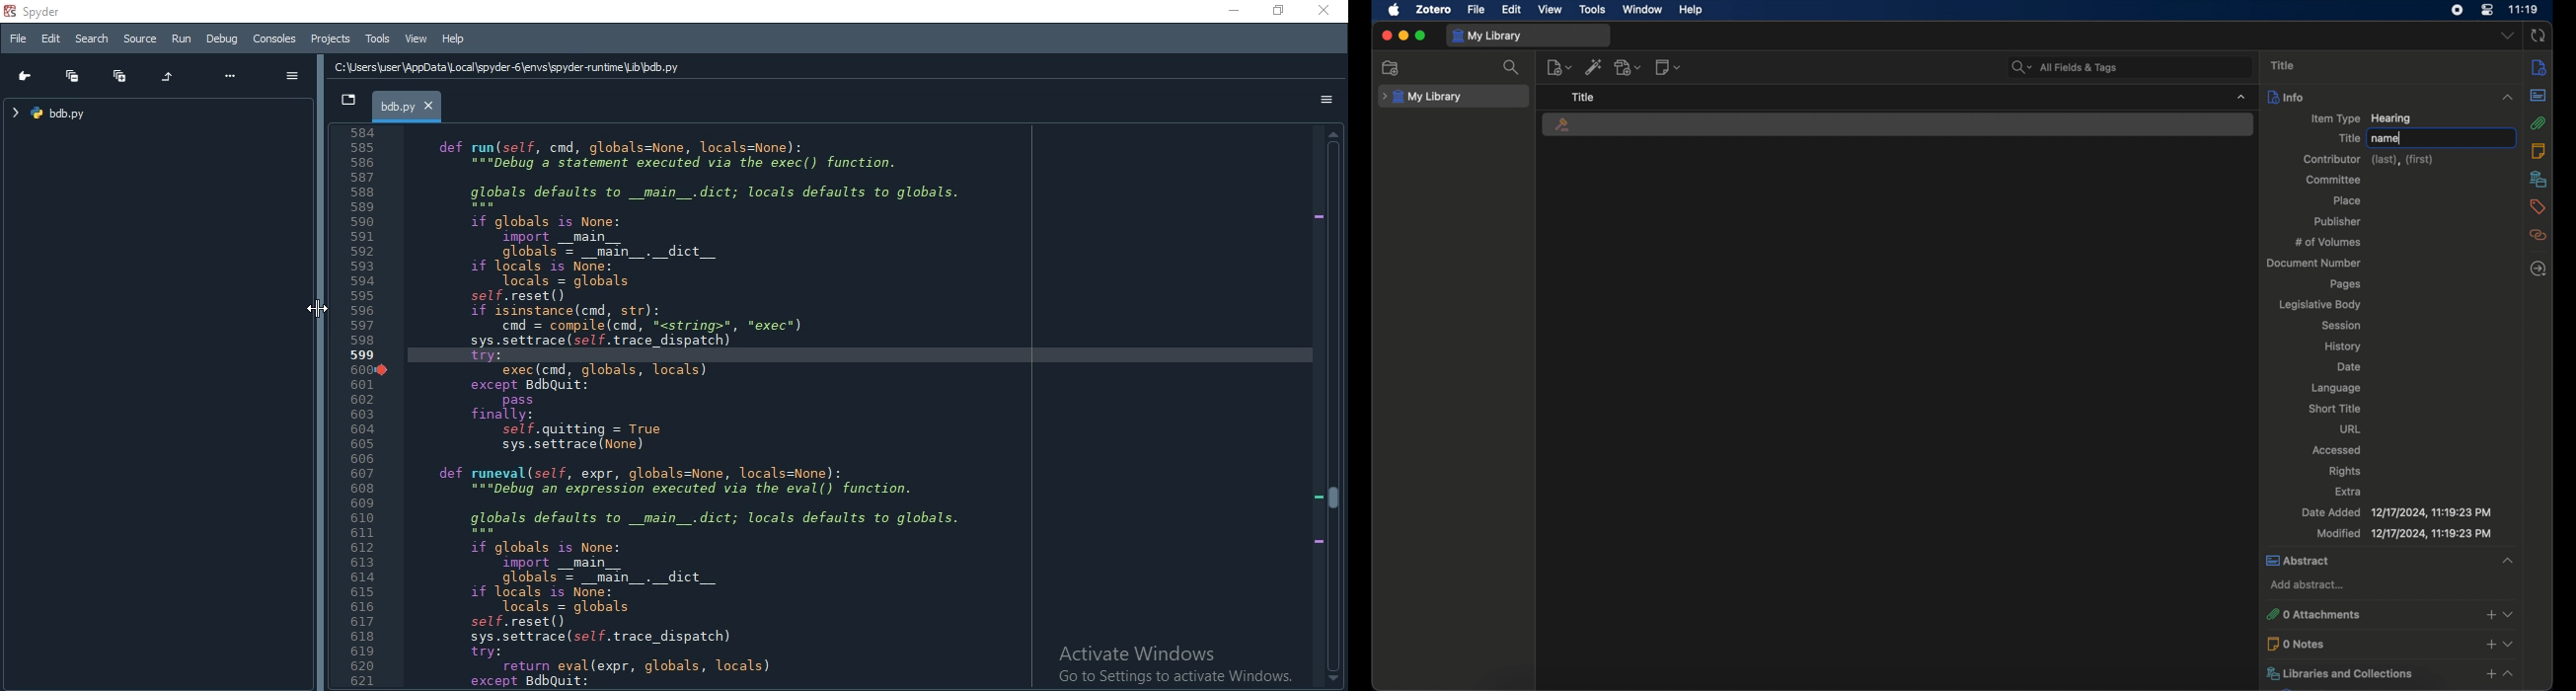  Describe the element at coordinates (1420, 35) in the screenshot. I see `maximize` at that location.